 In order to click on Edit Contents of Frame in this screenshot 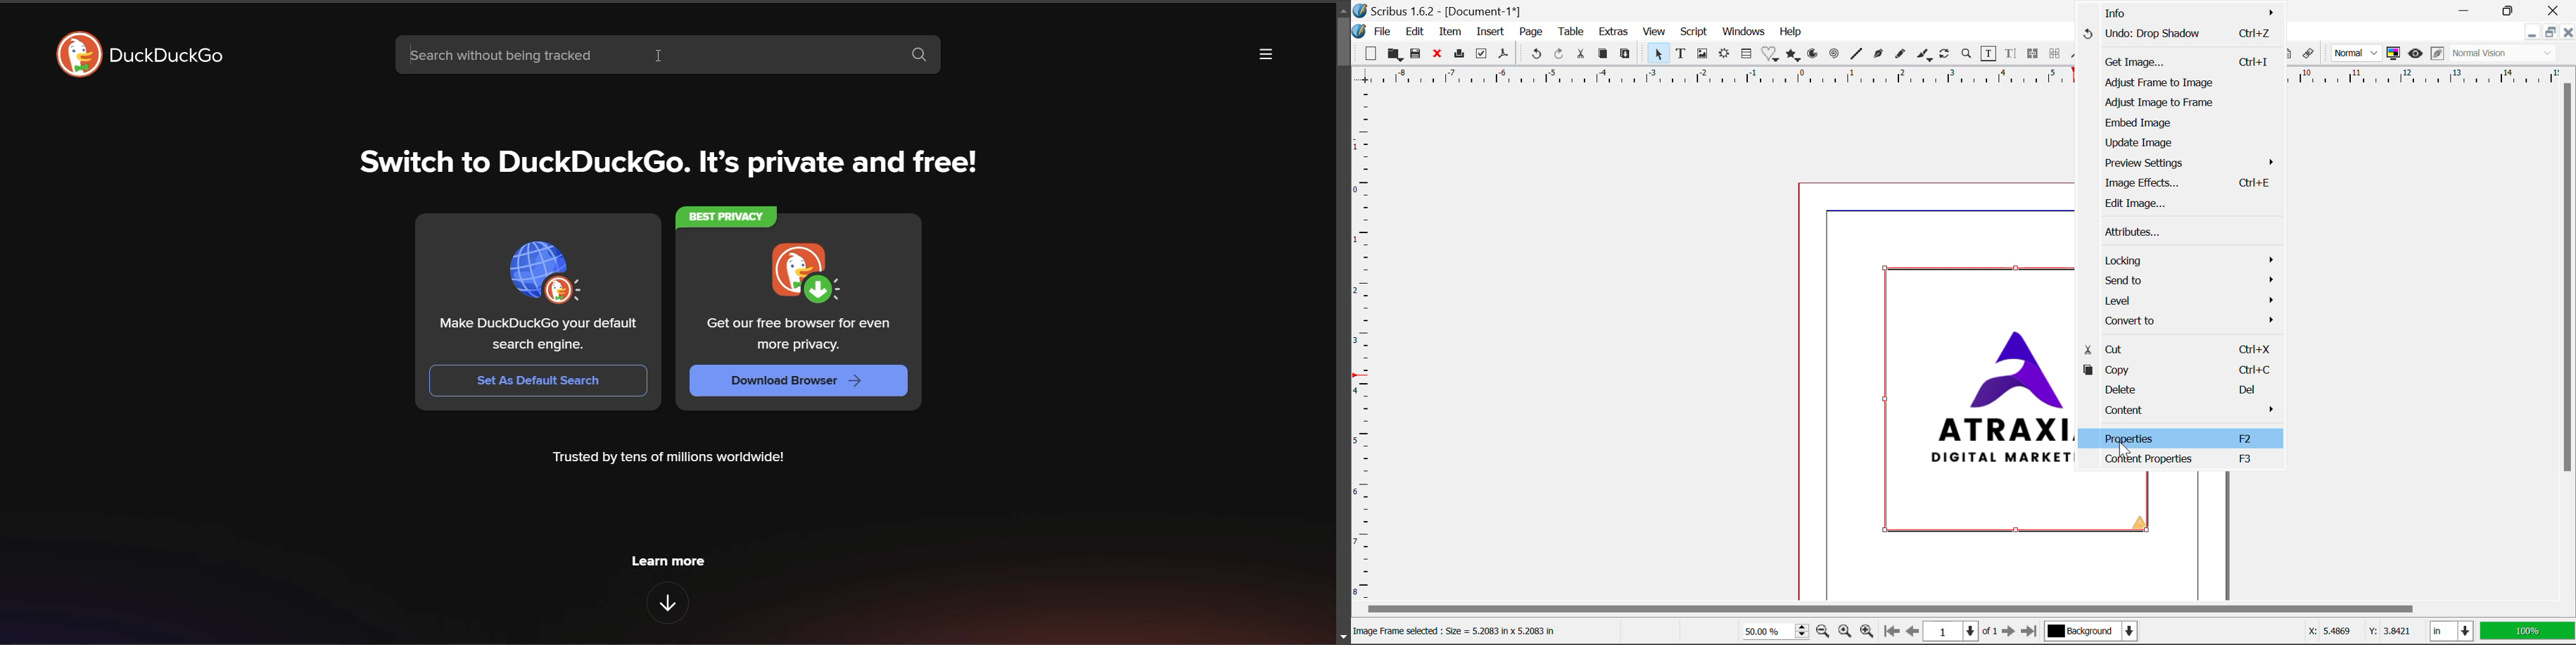, I will do `click(1990, 56)`.